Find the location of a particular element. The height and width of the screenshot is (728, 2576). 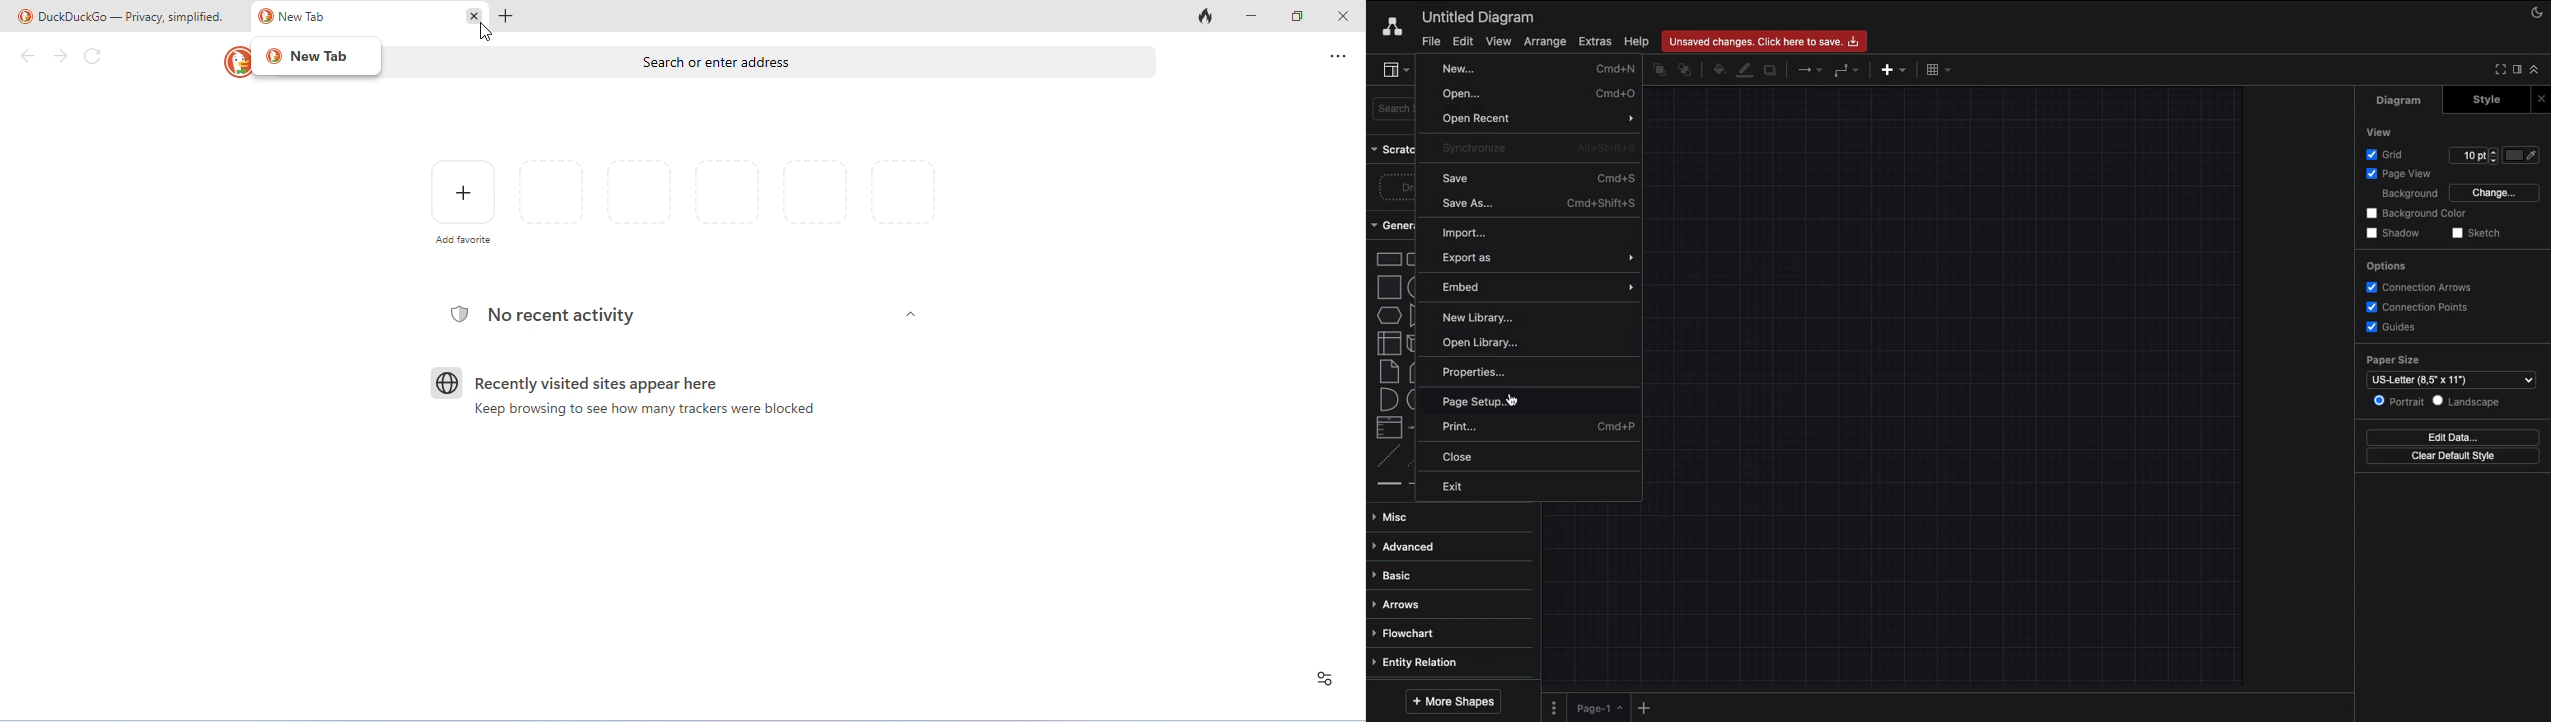

Exit is located at coordinates (1457, 486).